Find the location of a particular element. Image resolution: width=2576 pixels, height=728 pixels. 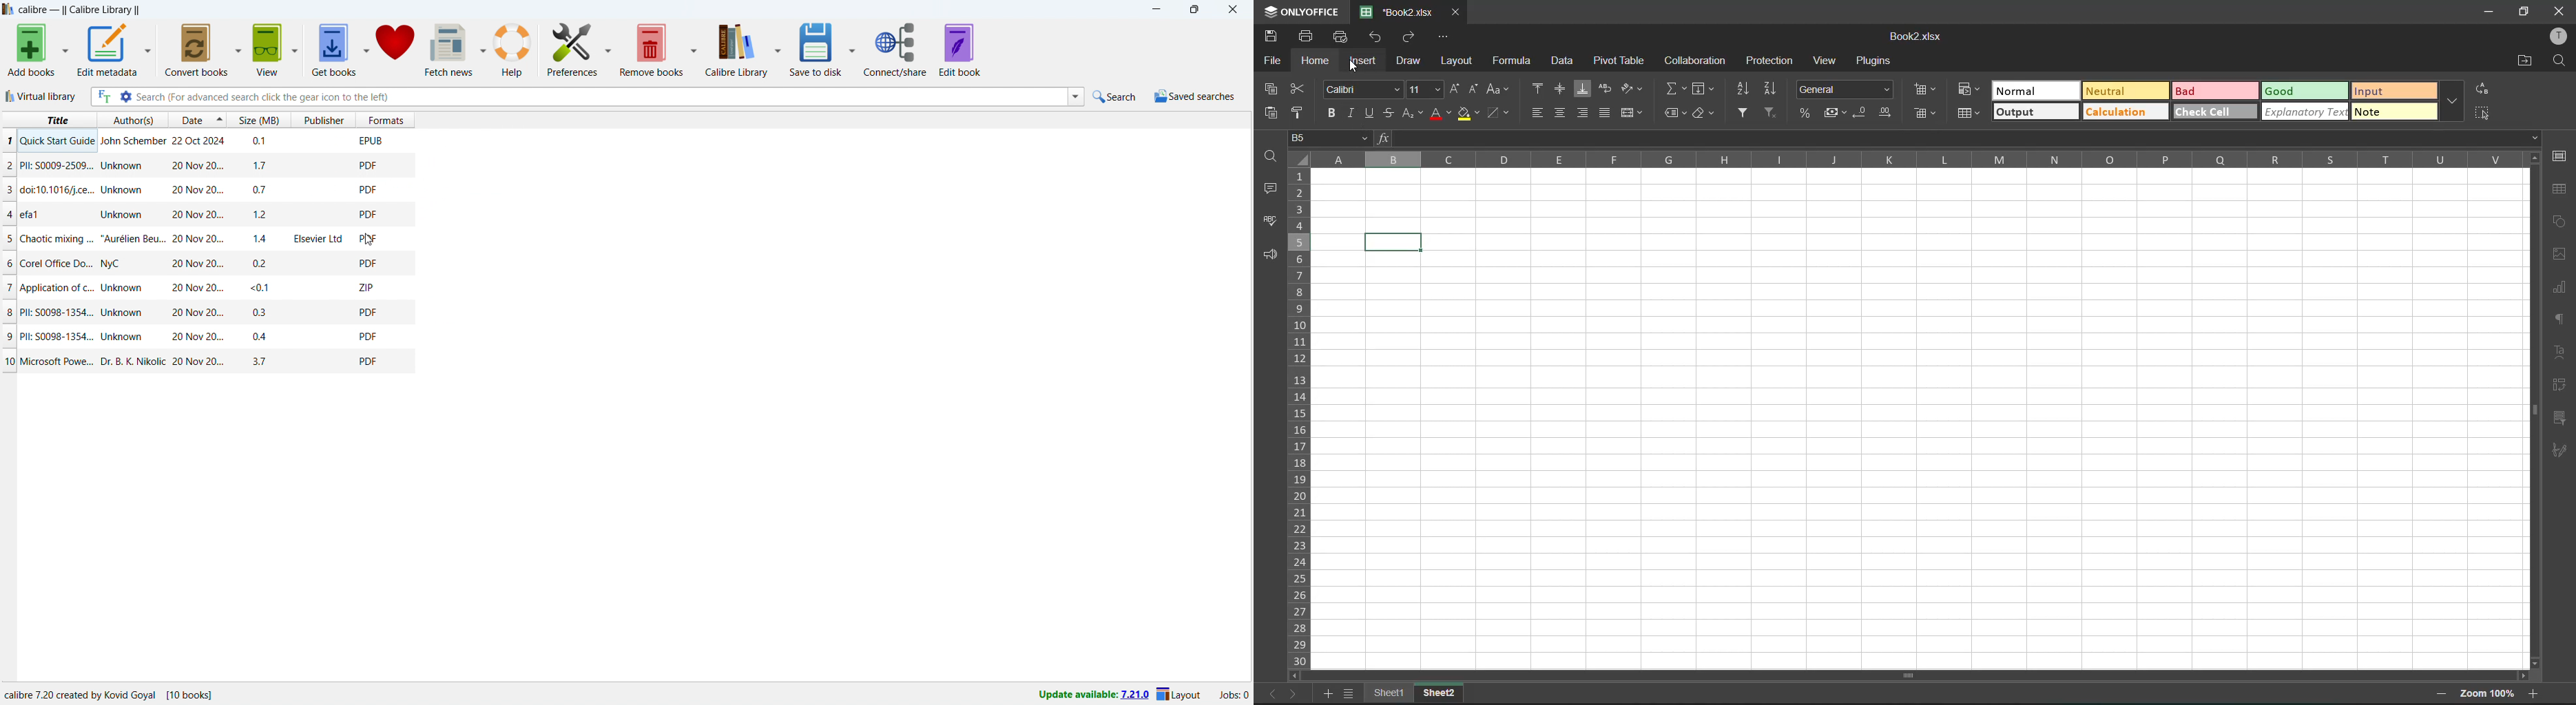

open location is located at coordinates (2520, 62).